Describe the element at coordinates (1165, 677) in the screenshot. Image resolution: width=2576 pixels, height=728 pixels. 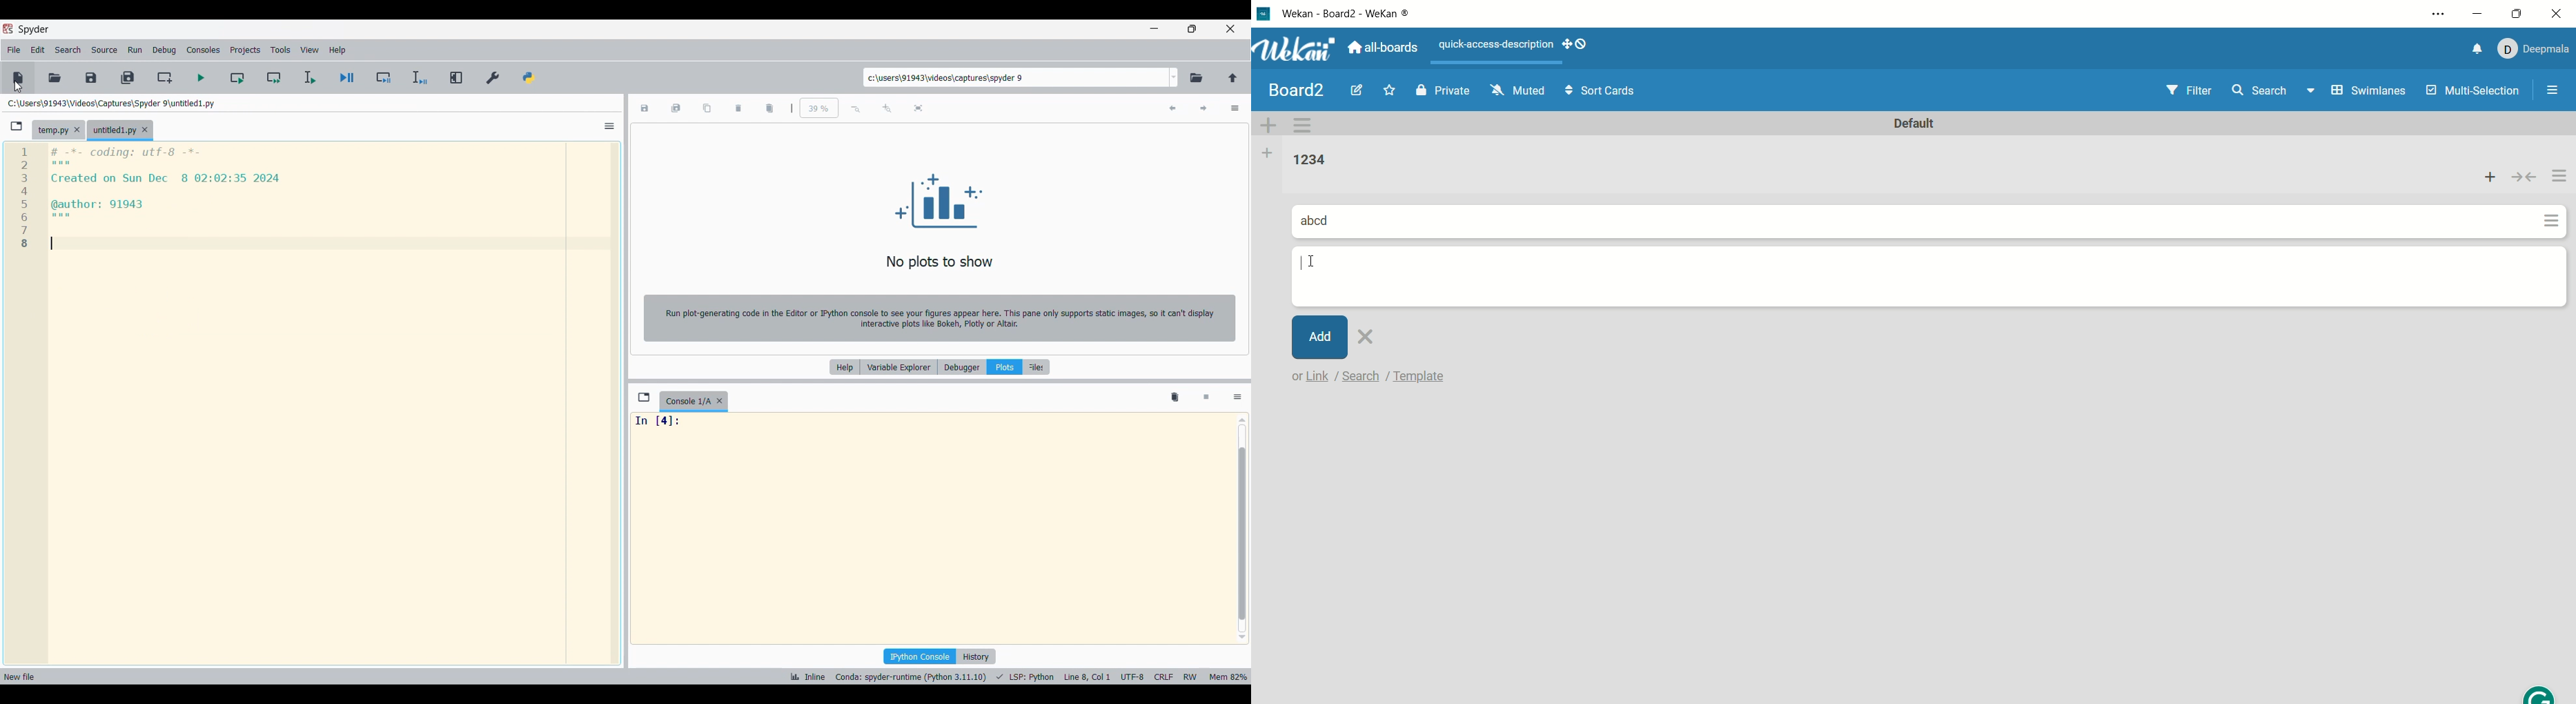
I see `crlf` at that location.